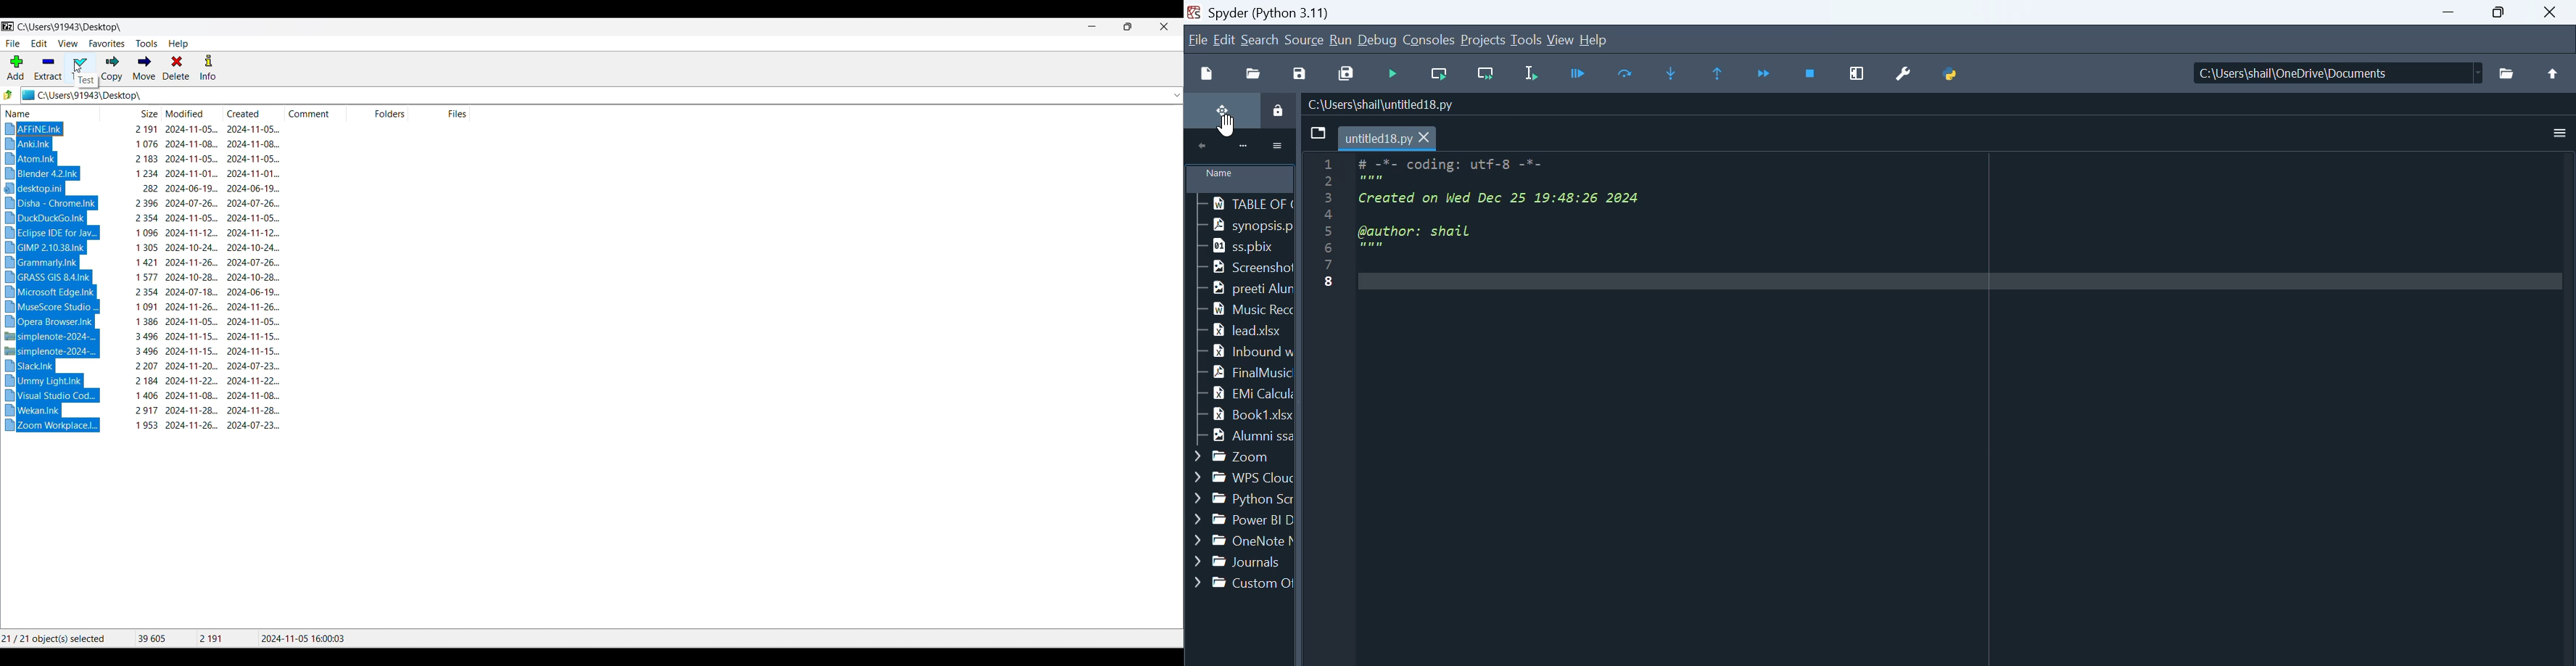  Describe the element at coordinates (1237, 500) in the screenshot. I see `Python Sci..` at that location.